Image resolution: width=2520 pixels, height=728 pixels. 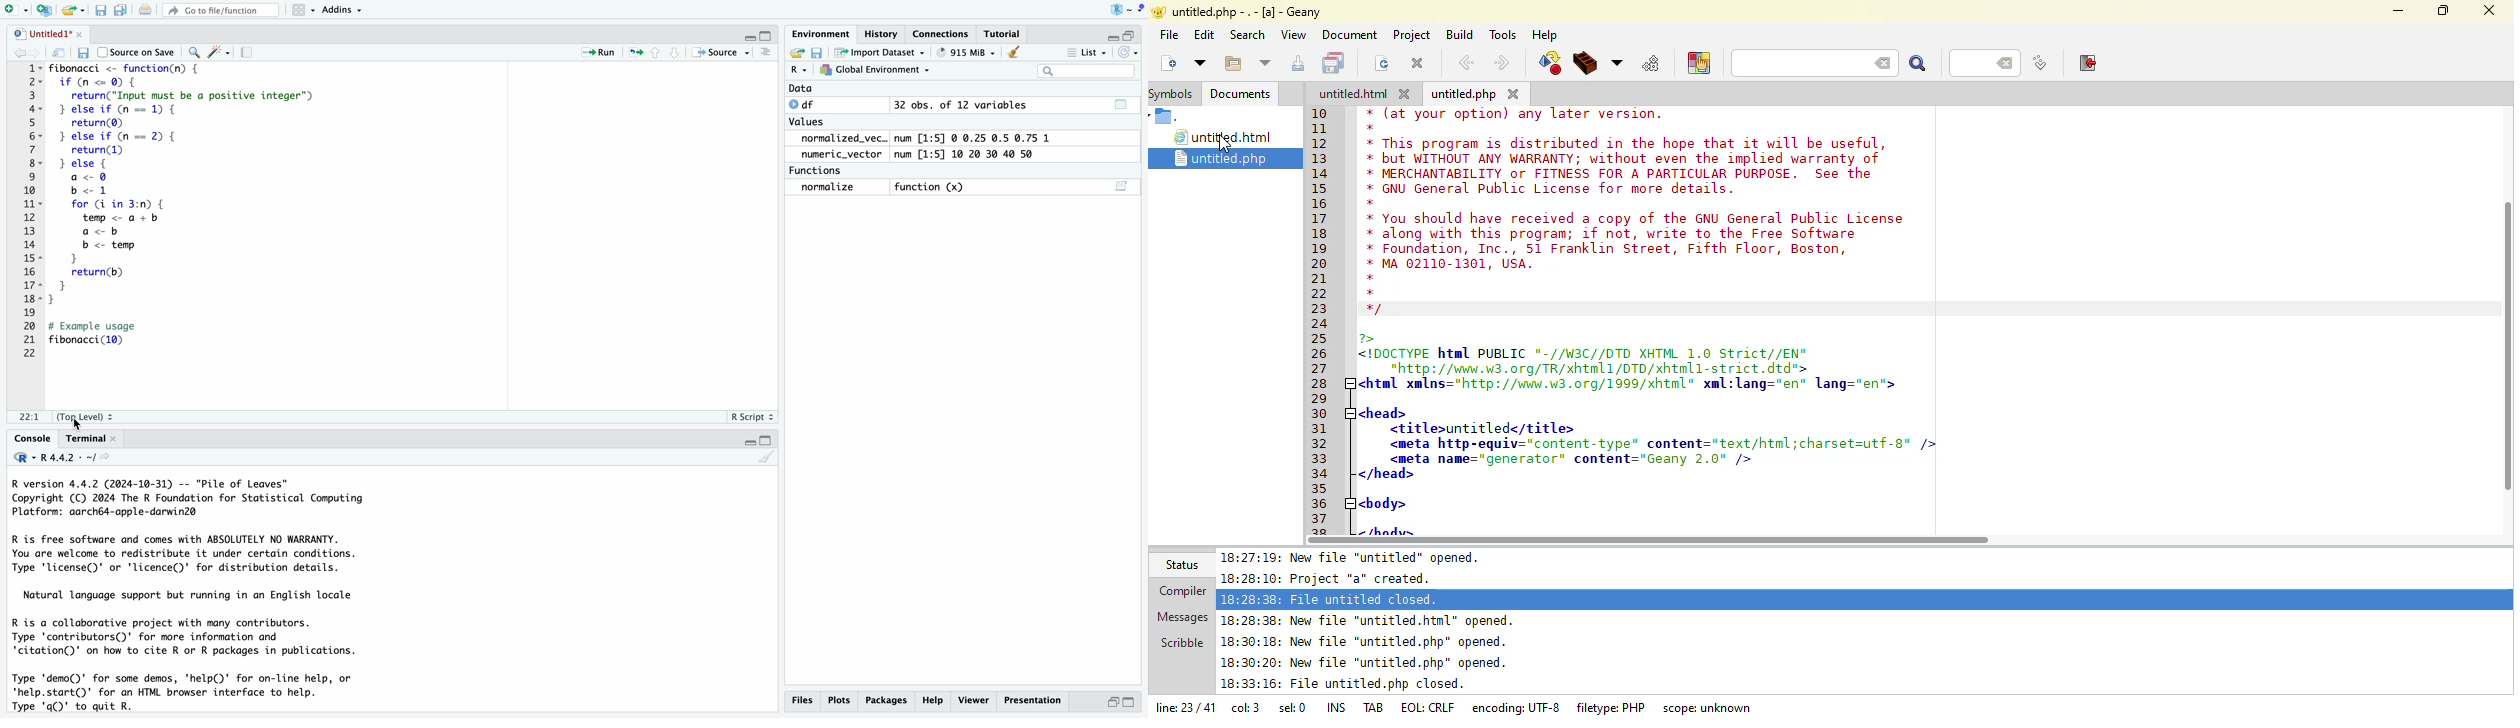 What do you see at coordinates (746, 34) in the screenshot?
I see `minimize` at bounding box center [746, 34].